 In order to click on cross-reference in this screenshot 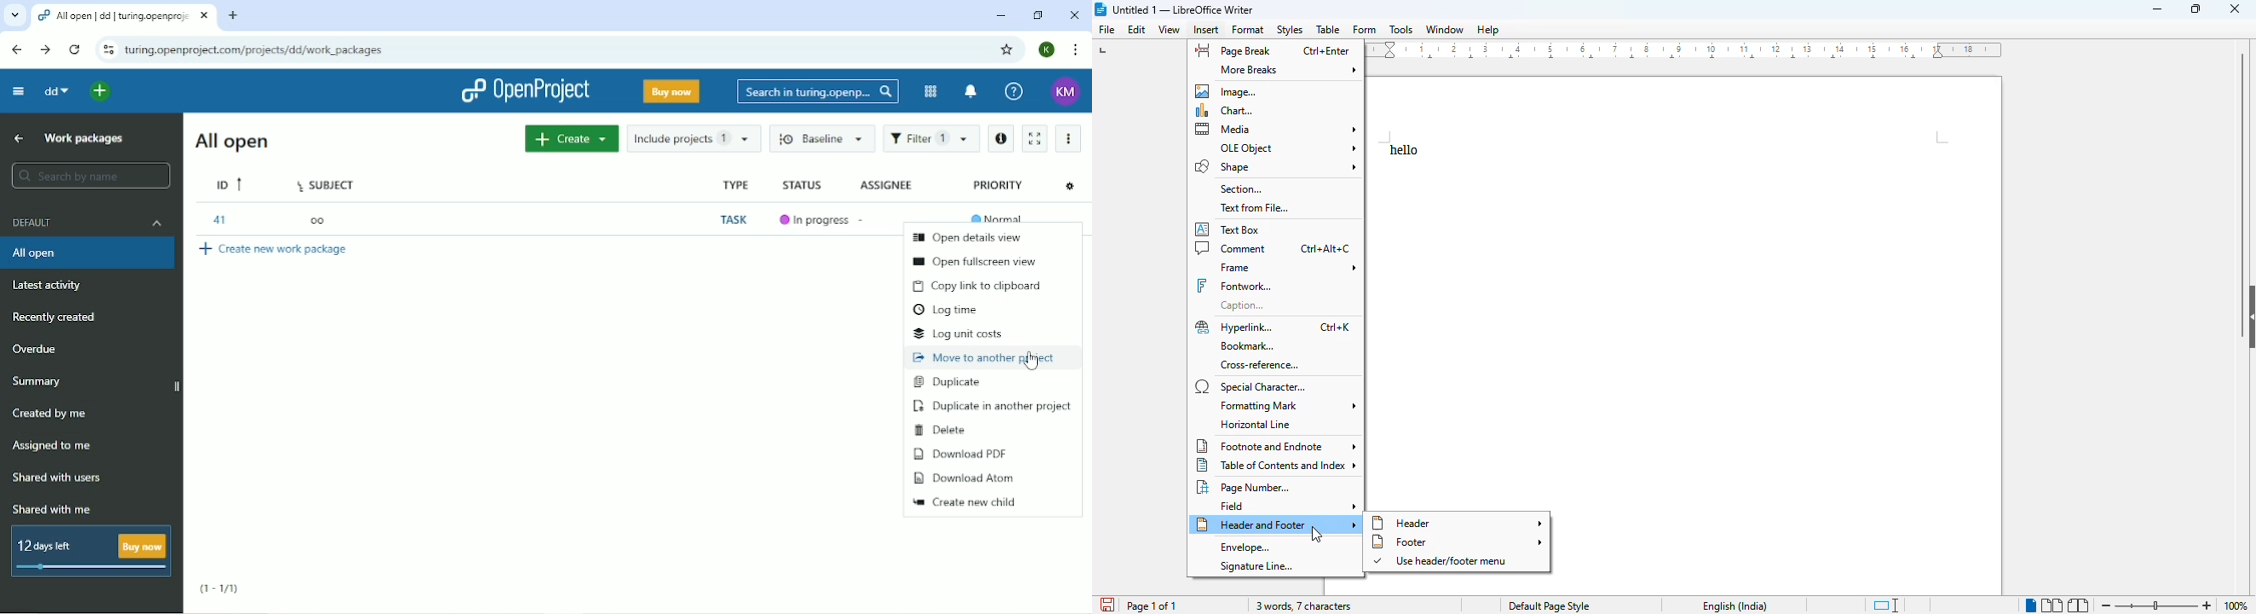, I will do `click(1261, 366)`.